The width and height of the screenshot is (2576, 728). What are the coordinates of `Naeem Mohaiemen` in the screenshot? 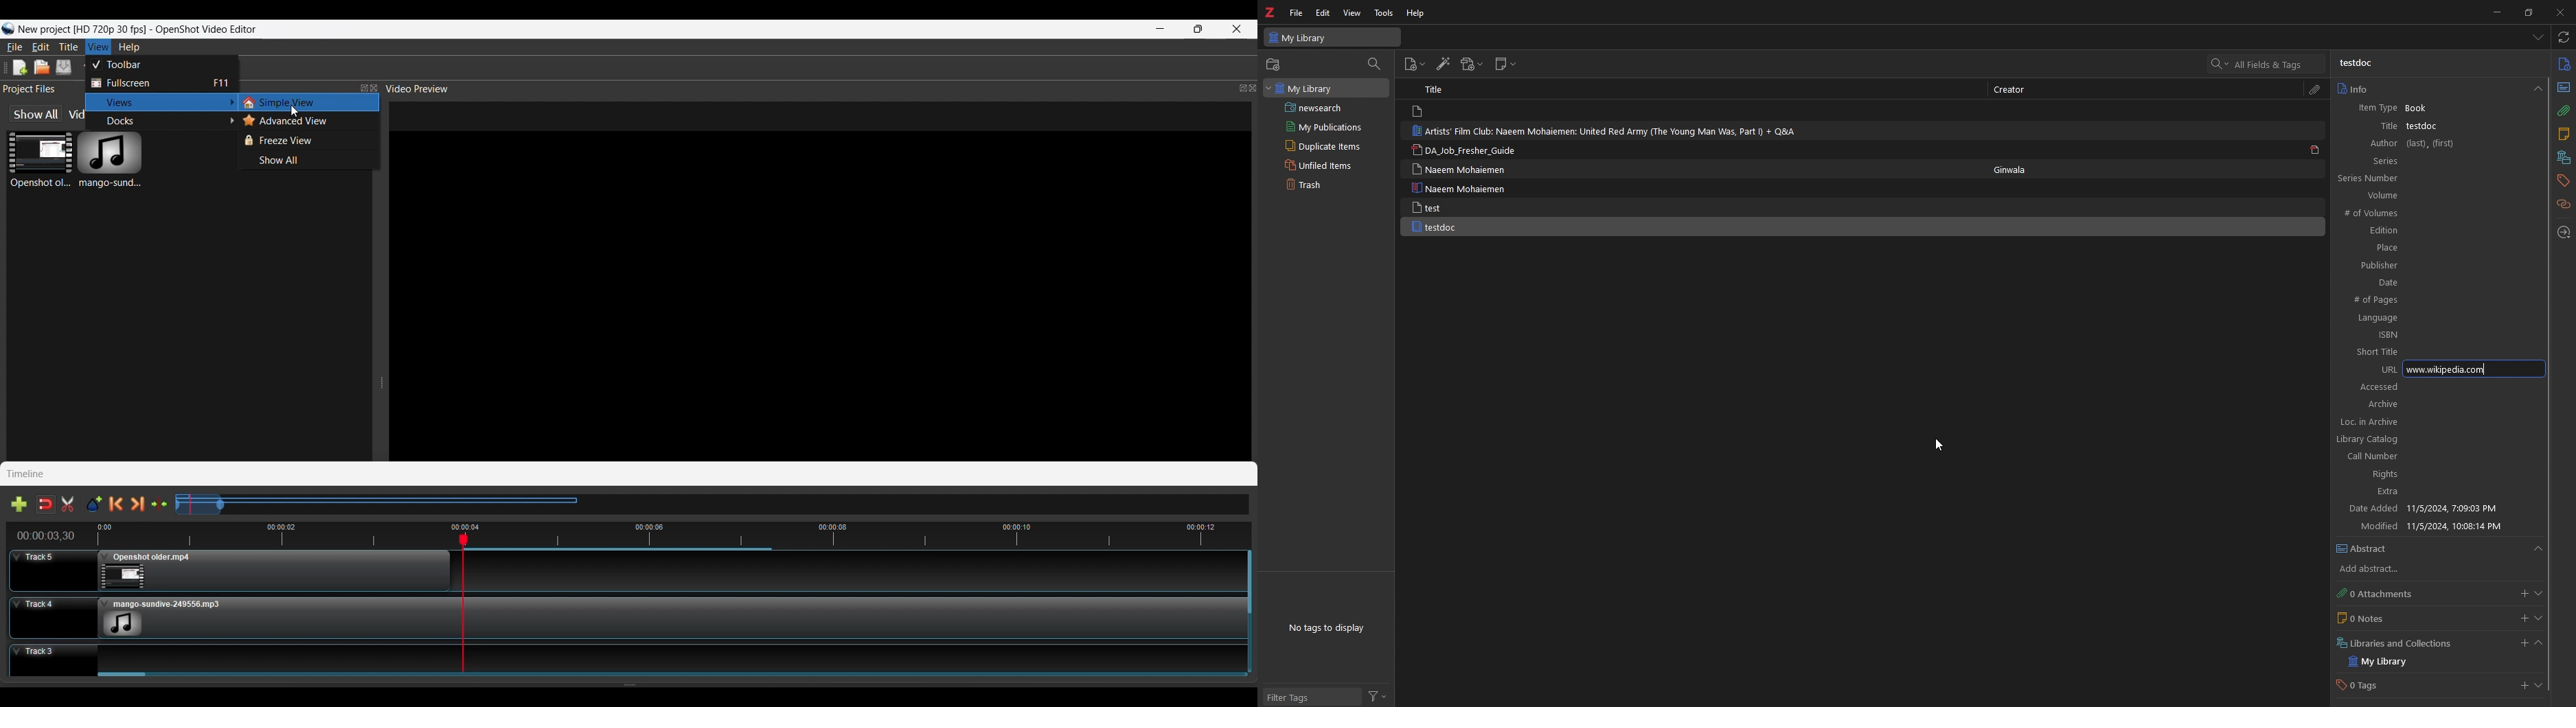 It's located at (1465, 170).